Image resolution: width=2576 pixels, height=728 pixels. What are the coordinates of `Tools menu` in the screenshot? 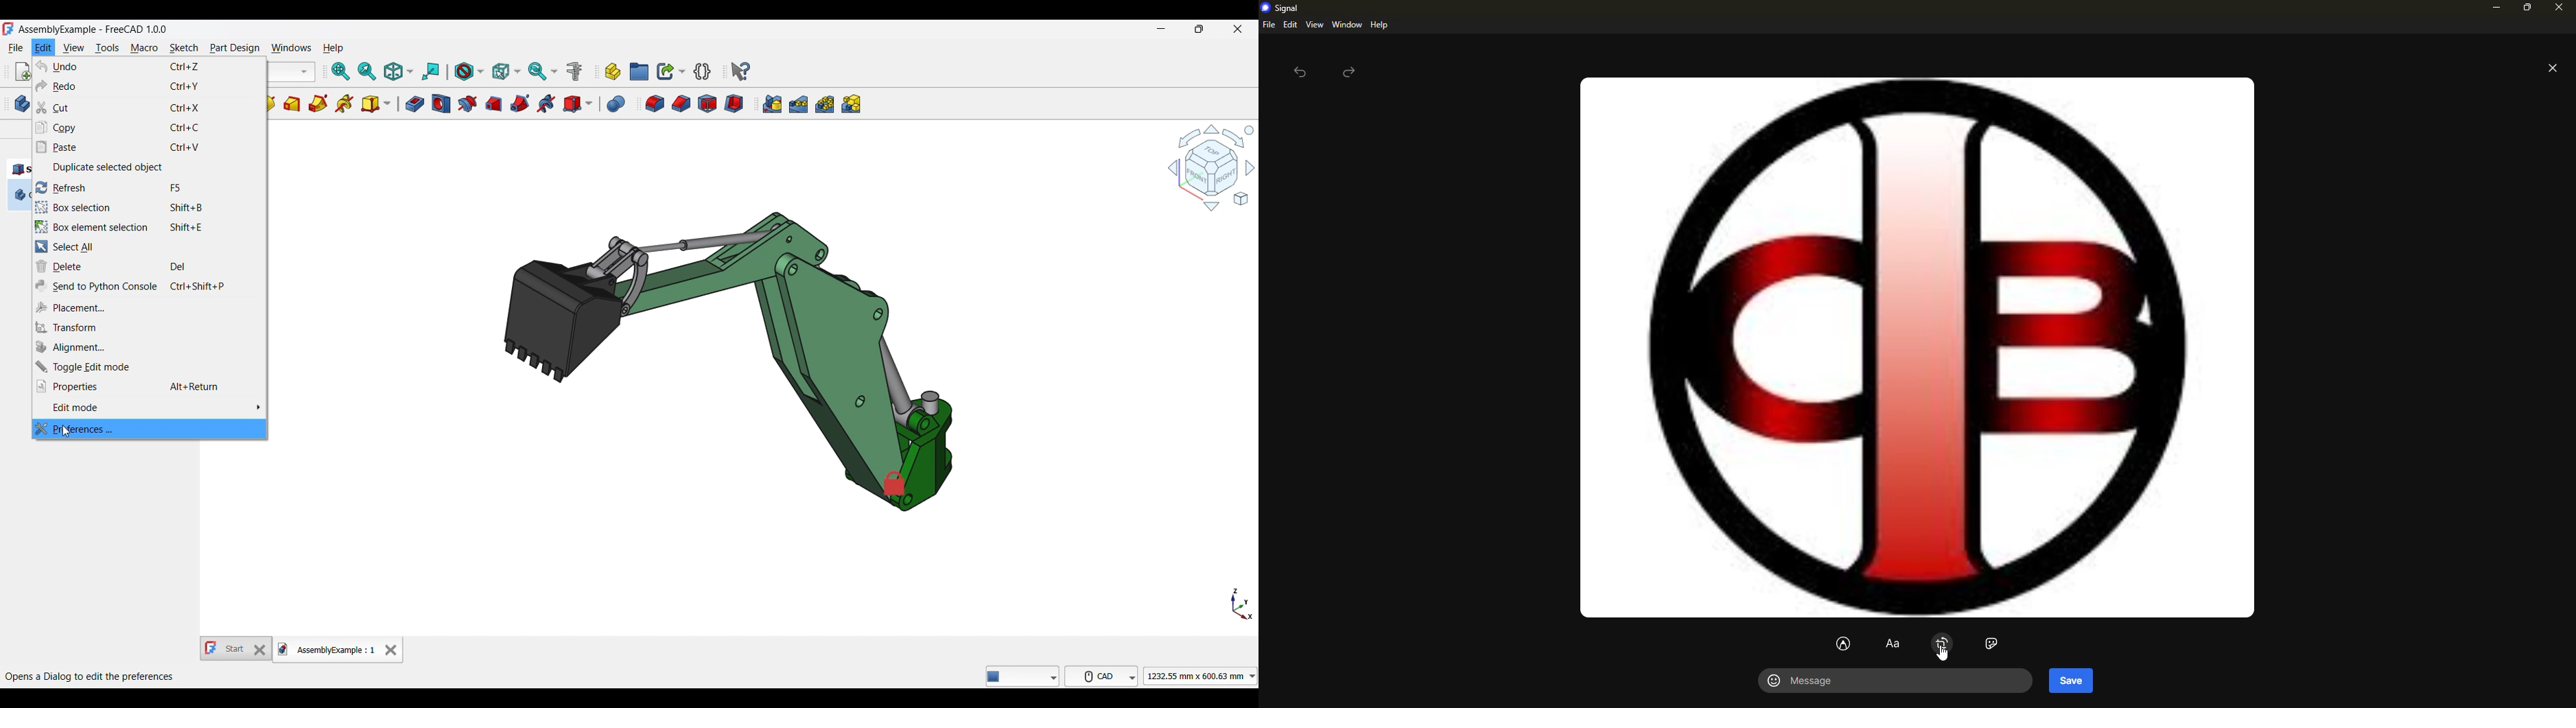 It's located at (107, 48).